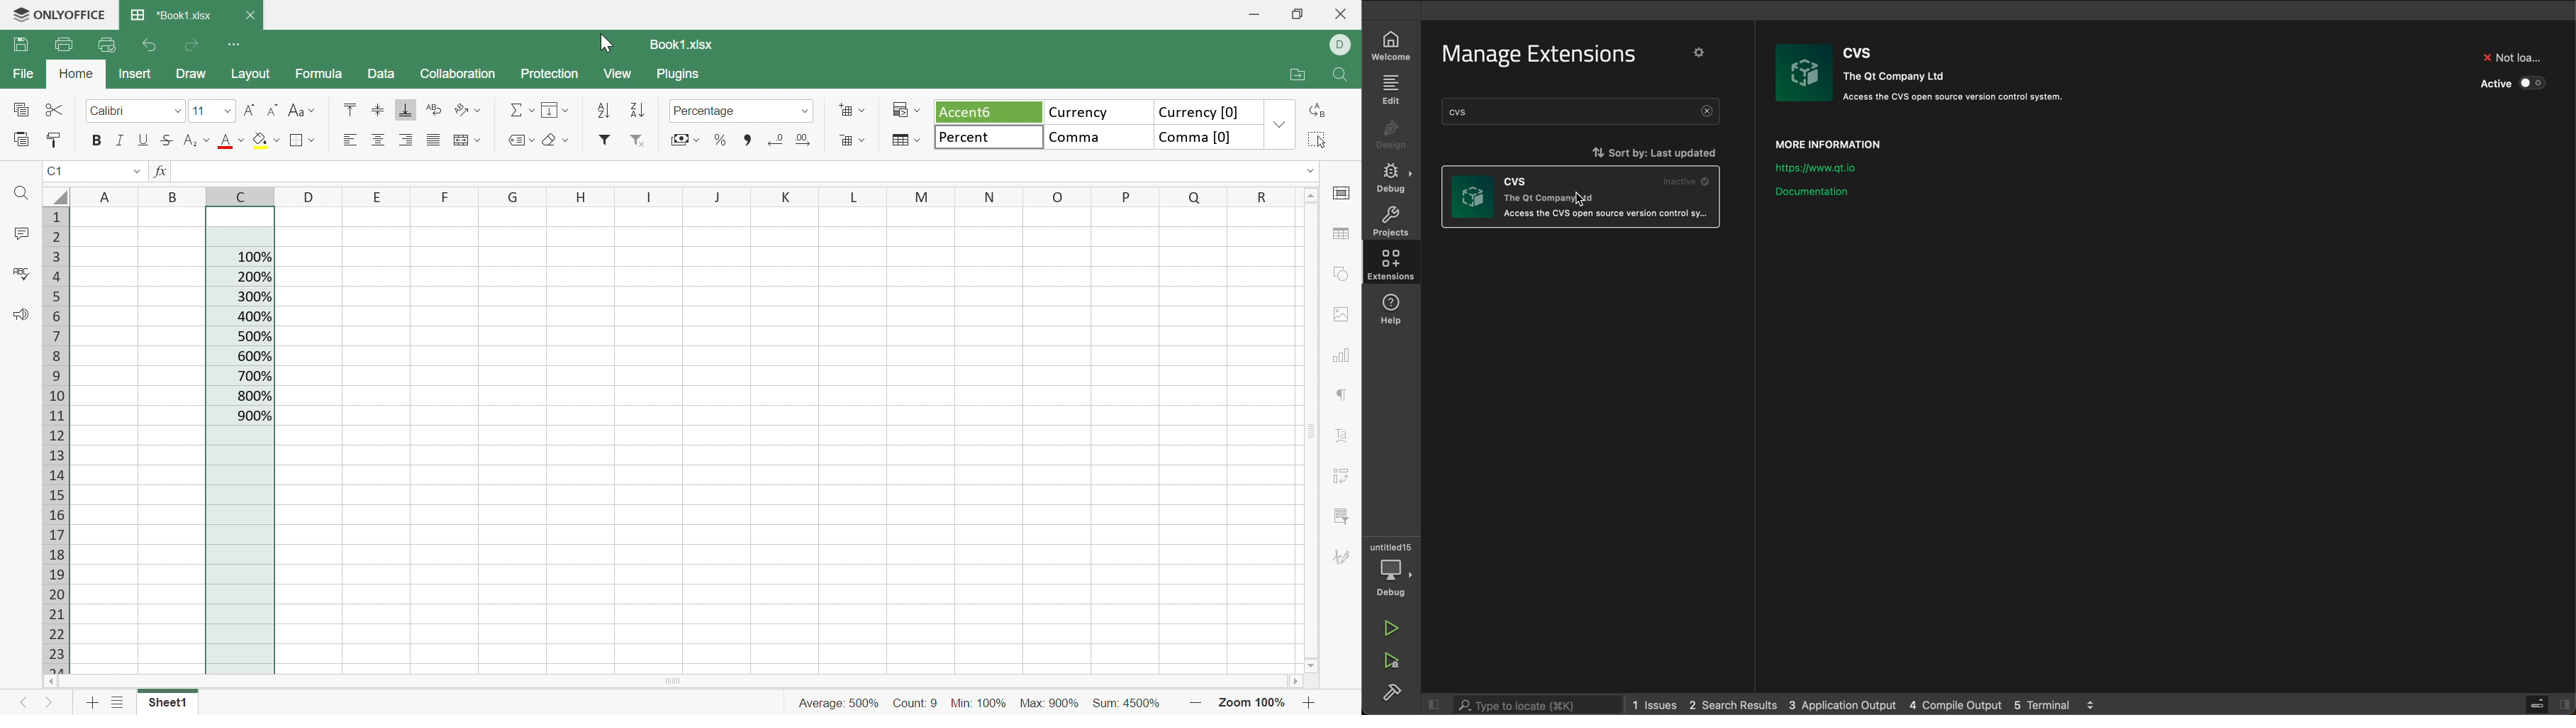  I want to click on Cell settings, so click(1344, 194).